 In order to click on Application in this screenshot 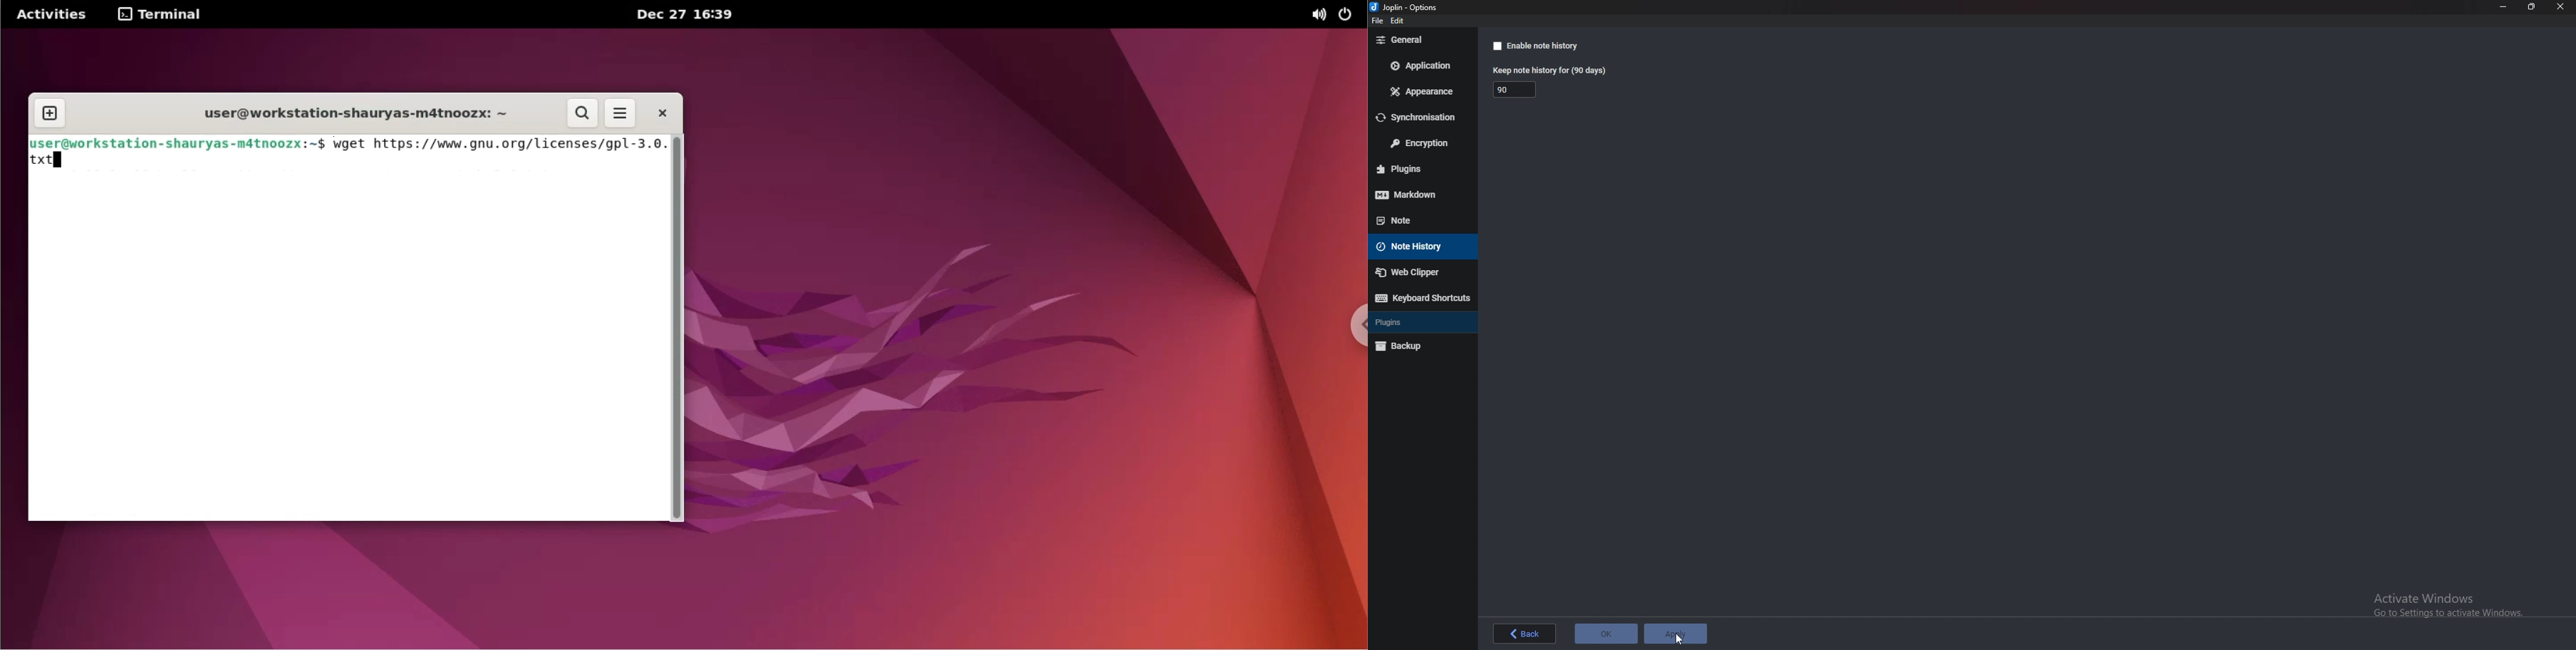, I will do `click(1423, 66)`.